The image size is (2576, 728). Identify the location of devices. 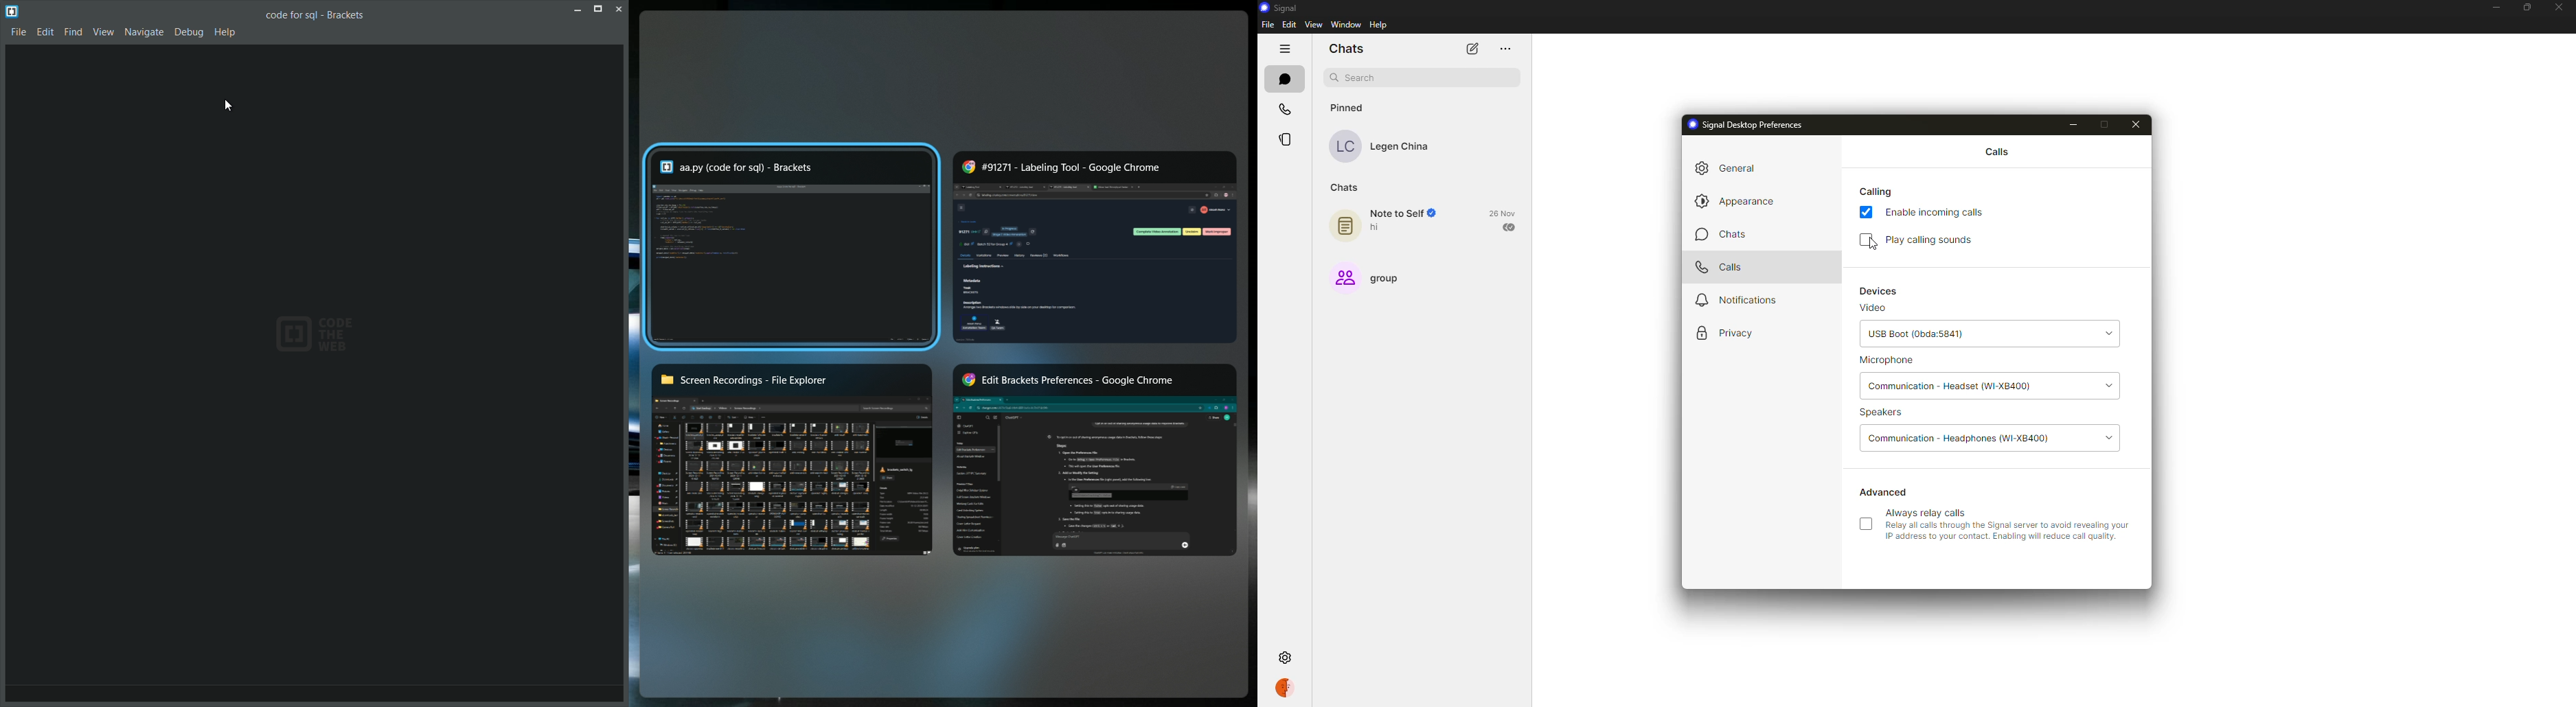
(1880, 290).